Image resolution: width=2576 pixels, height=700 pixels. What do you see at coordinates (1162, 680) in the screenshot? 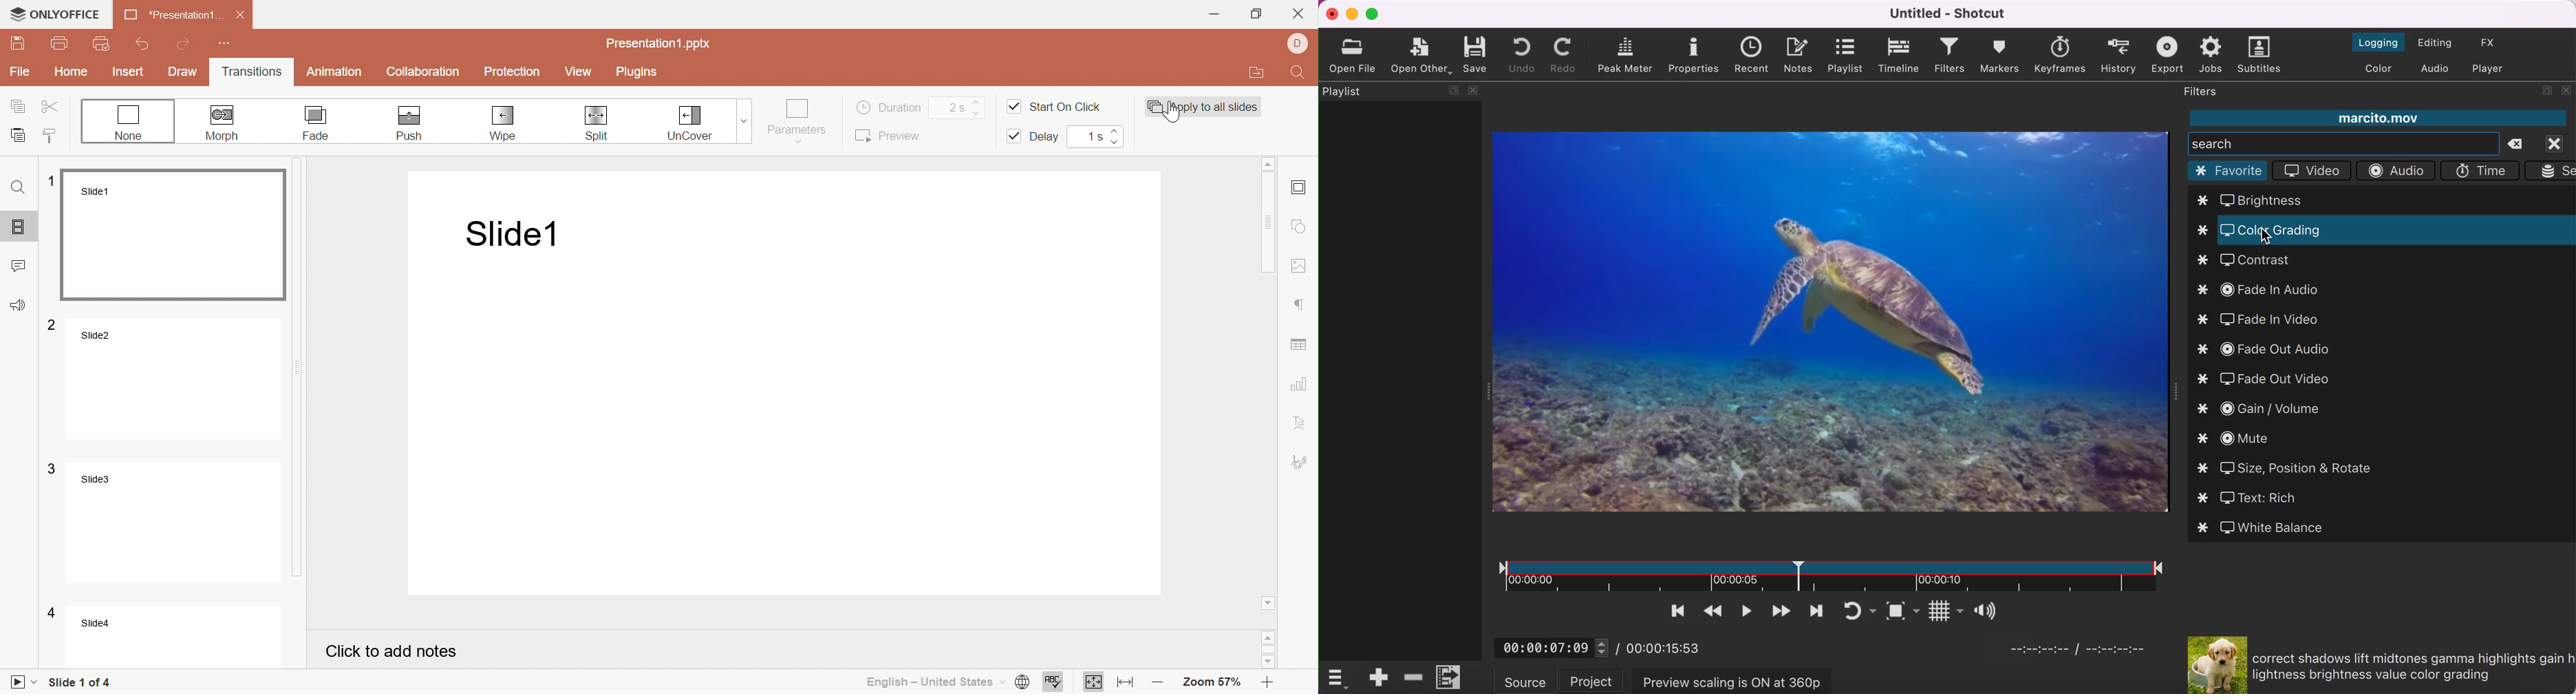
I see `Zoom out` at bounding box center [1162, 680].